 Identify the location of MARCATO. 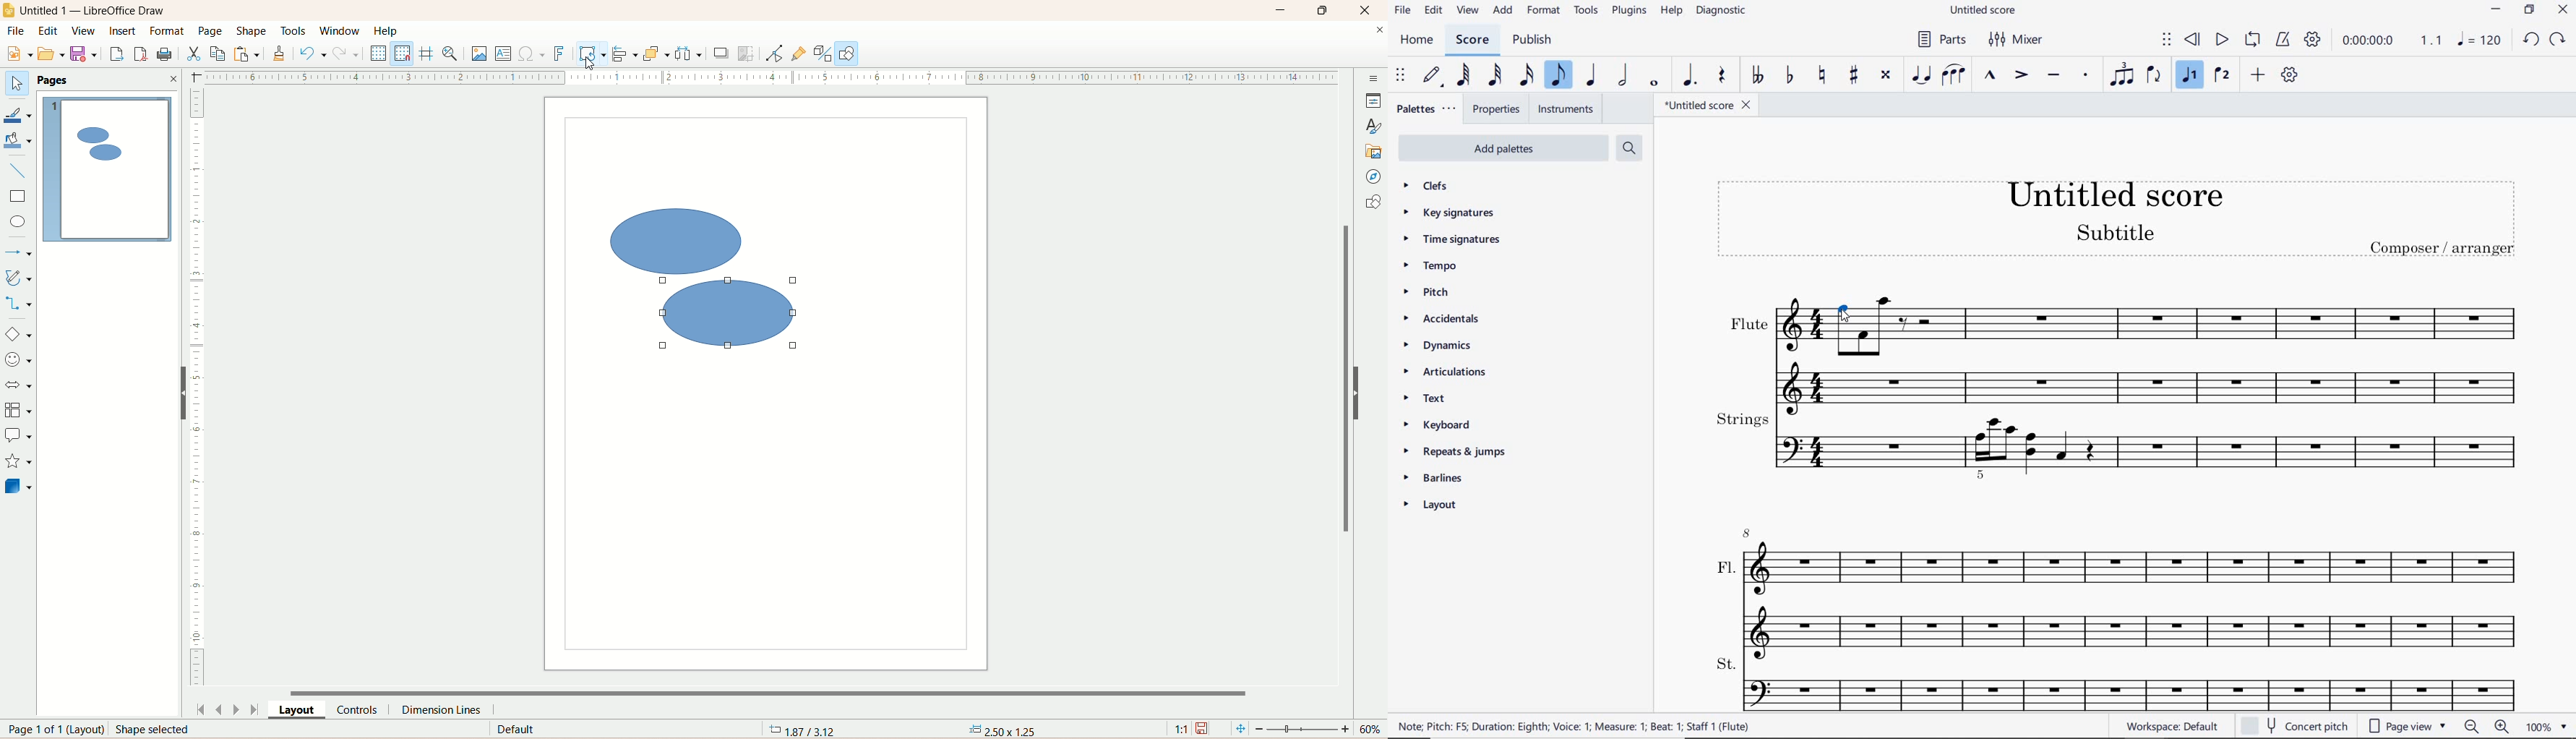
(1991, 76).